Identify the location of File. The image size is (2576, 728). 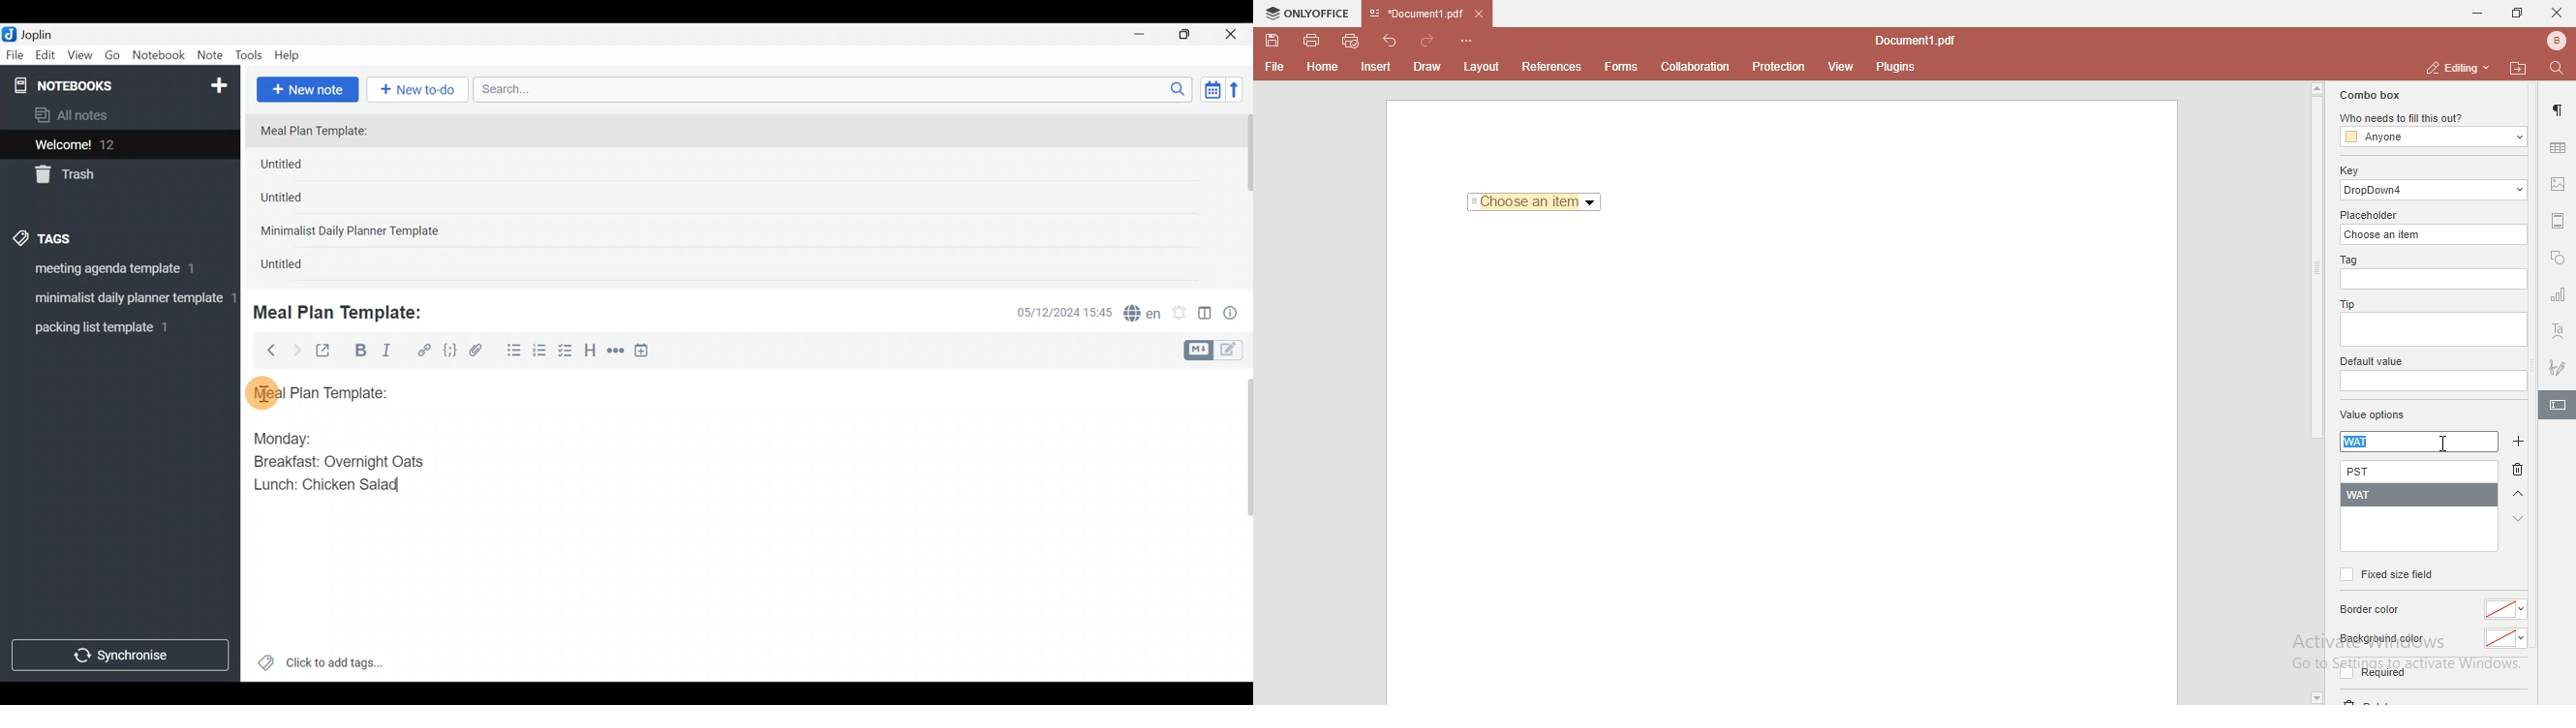
(1273, 67).